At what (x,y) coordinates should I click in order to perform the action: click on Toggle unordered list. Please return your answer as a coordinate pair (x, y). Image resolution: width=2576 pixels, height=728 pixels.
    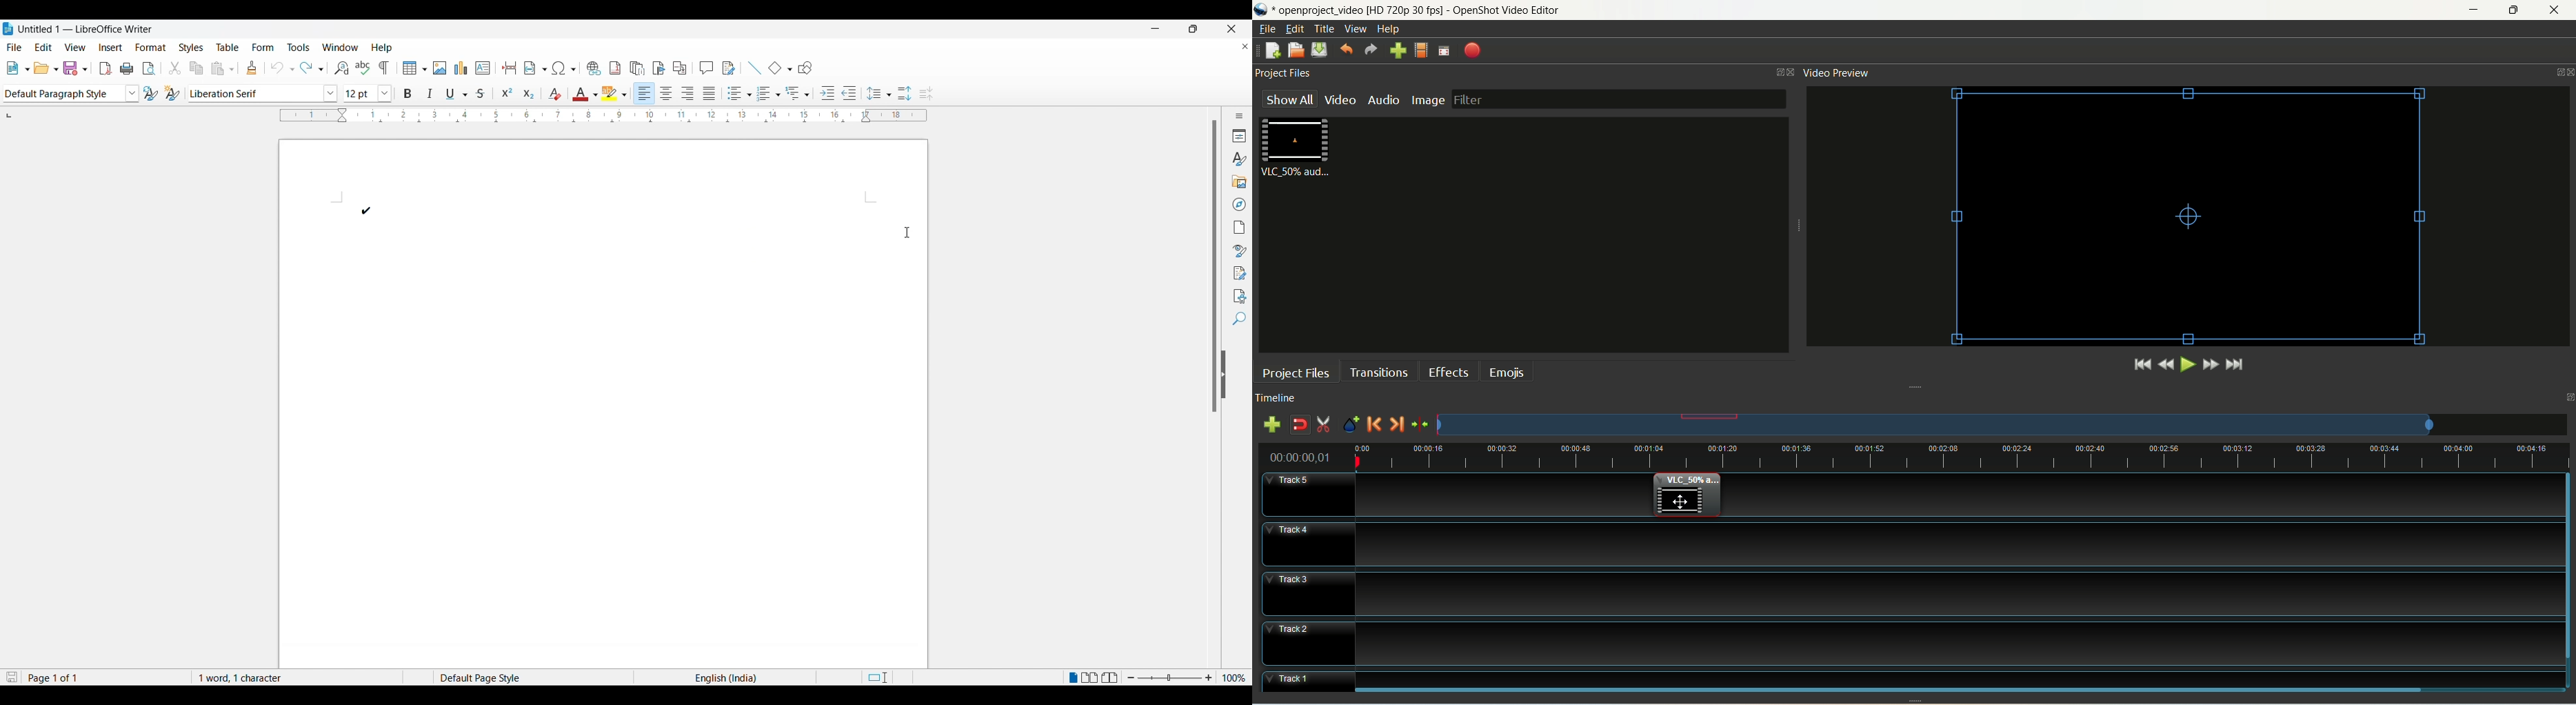
    Looking at the image, I should click on (737, 91).